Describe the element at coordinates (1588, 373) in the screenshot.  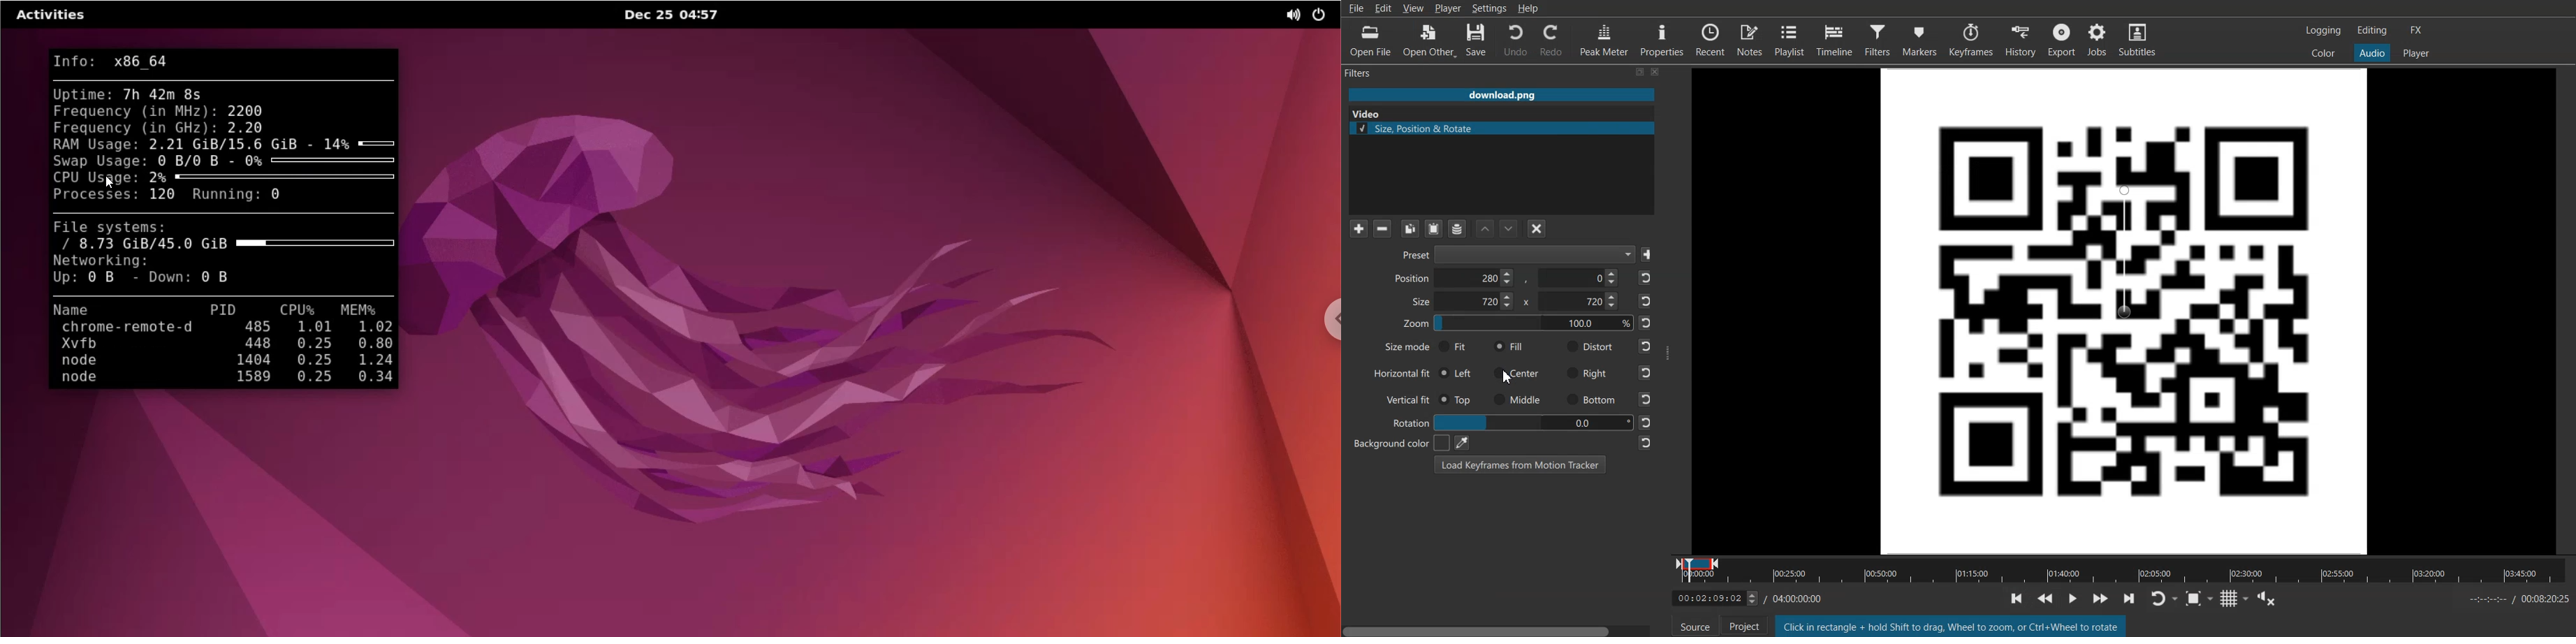
I see `Right` at that location.